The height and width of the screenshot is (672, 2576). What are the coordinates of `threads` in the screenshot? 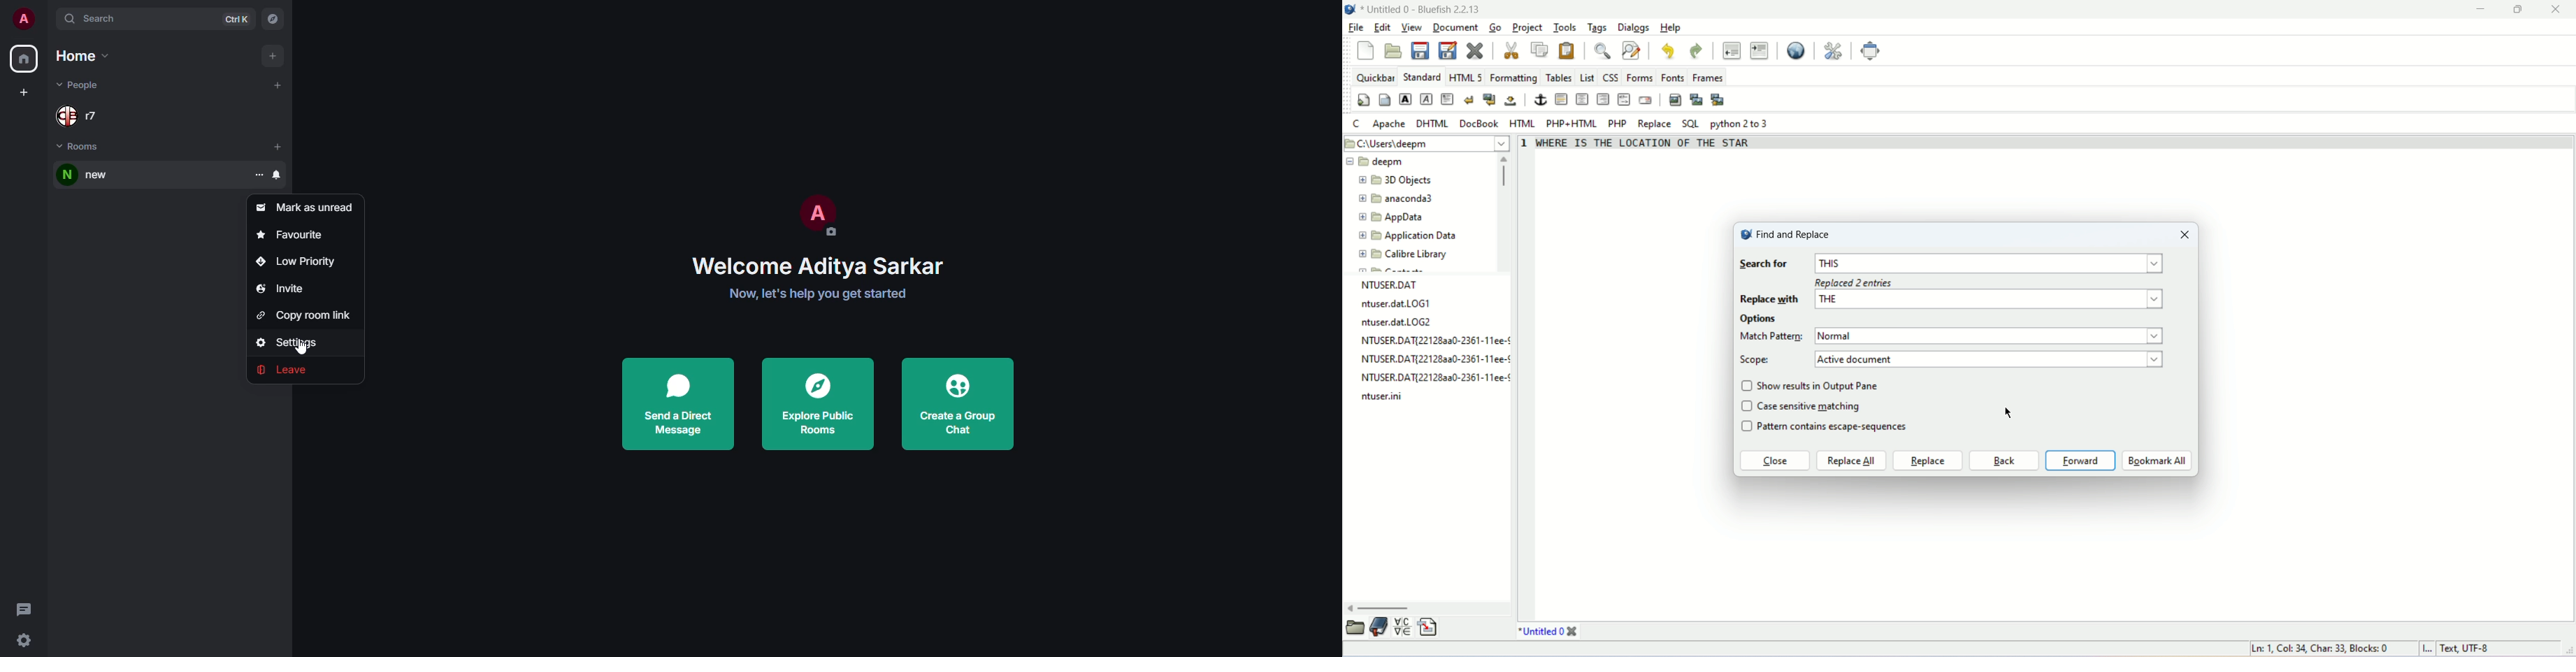 It's located at (24, 608).